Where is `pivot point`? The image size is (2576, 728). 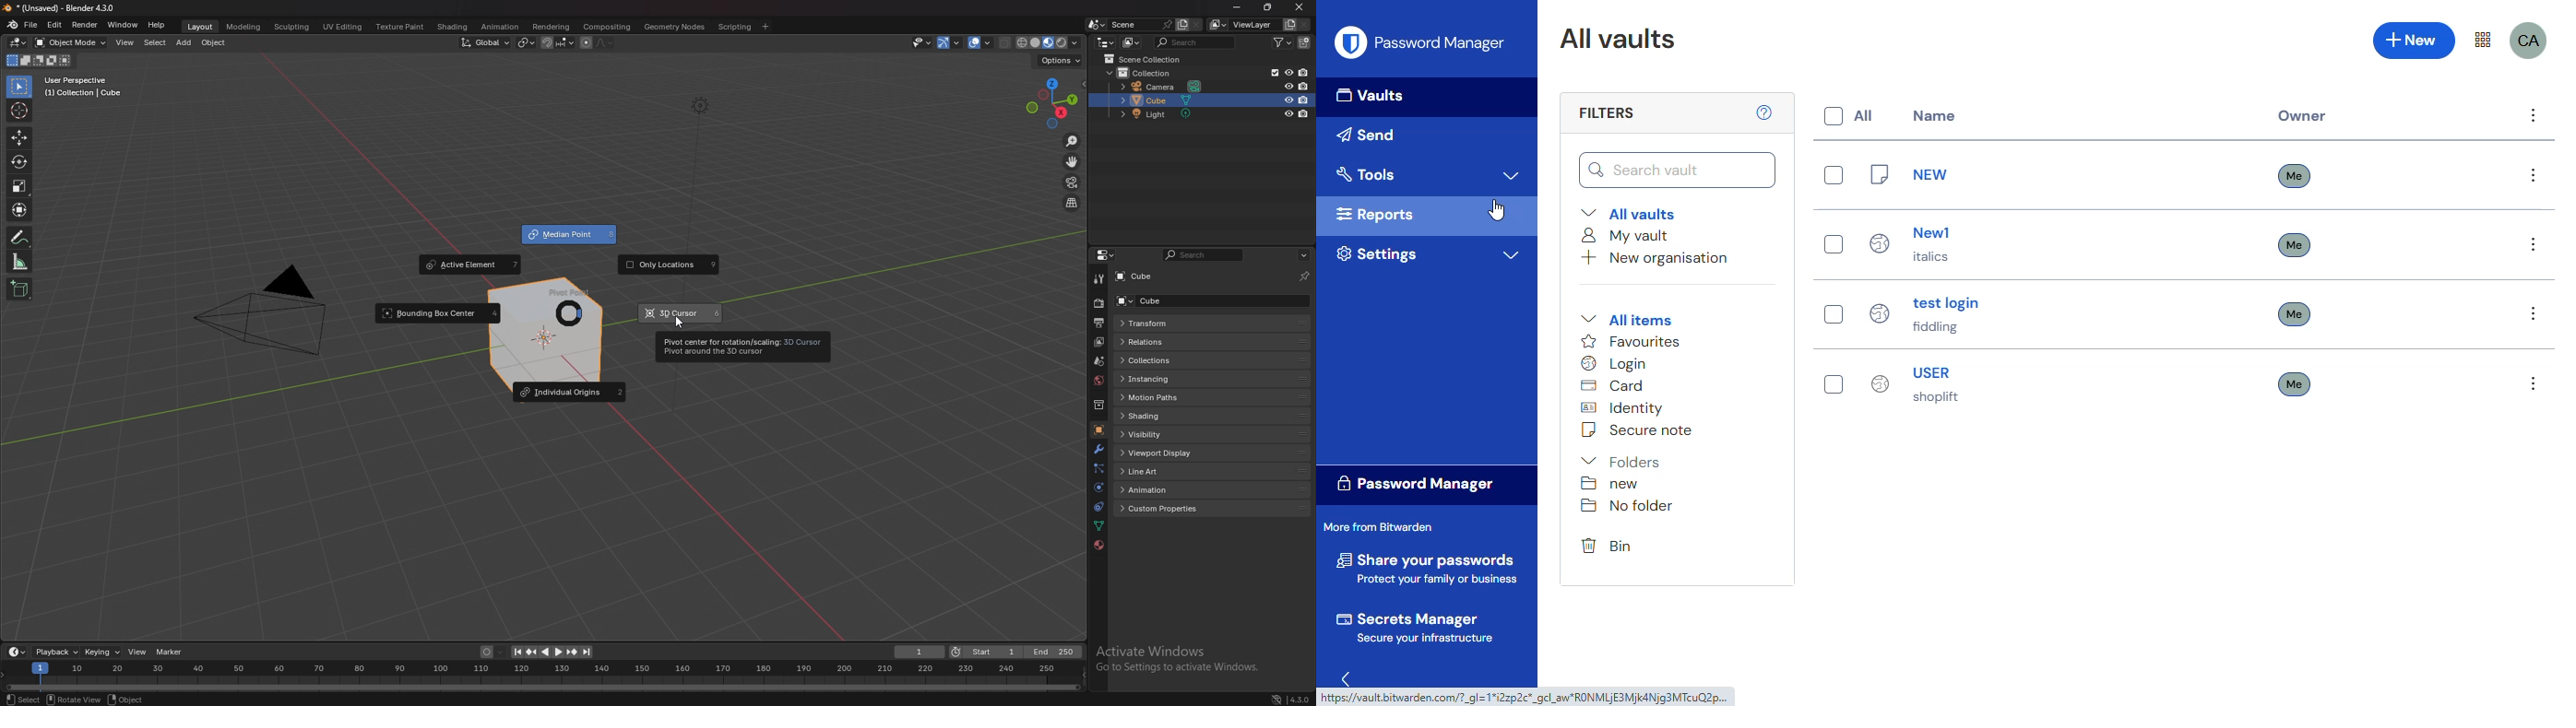
pivot point is located at coordinates (569, 305).